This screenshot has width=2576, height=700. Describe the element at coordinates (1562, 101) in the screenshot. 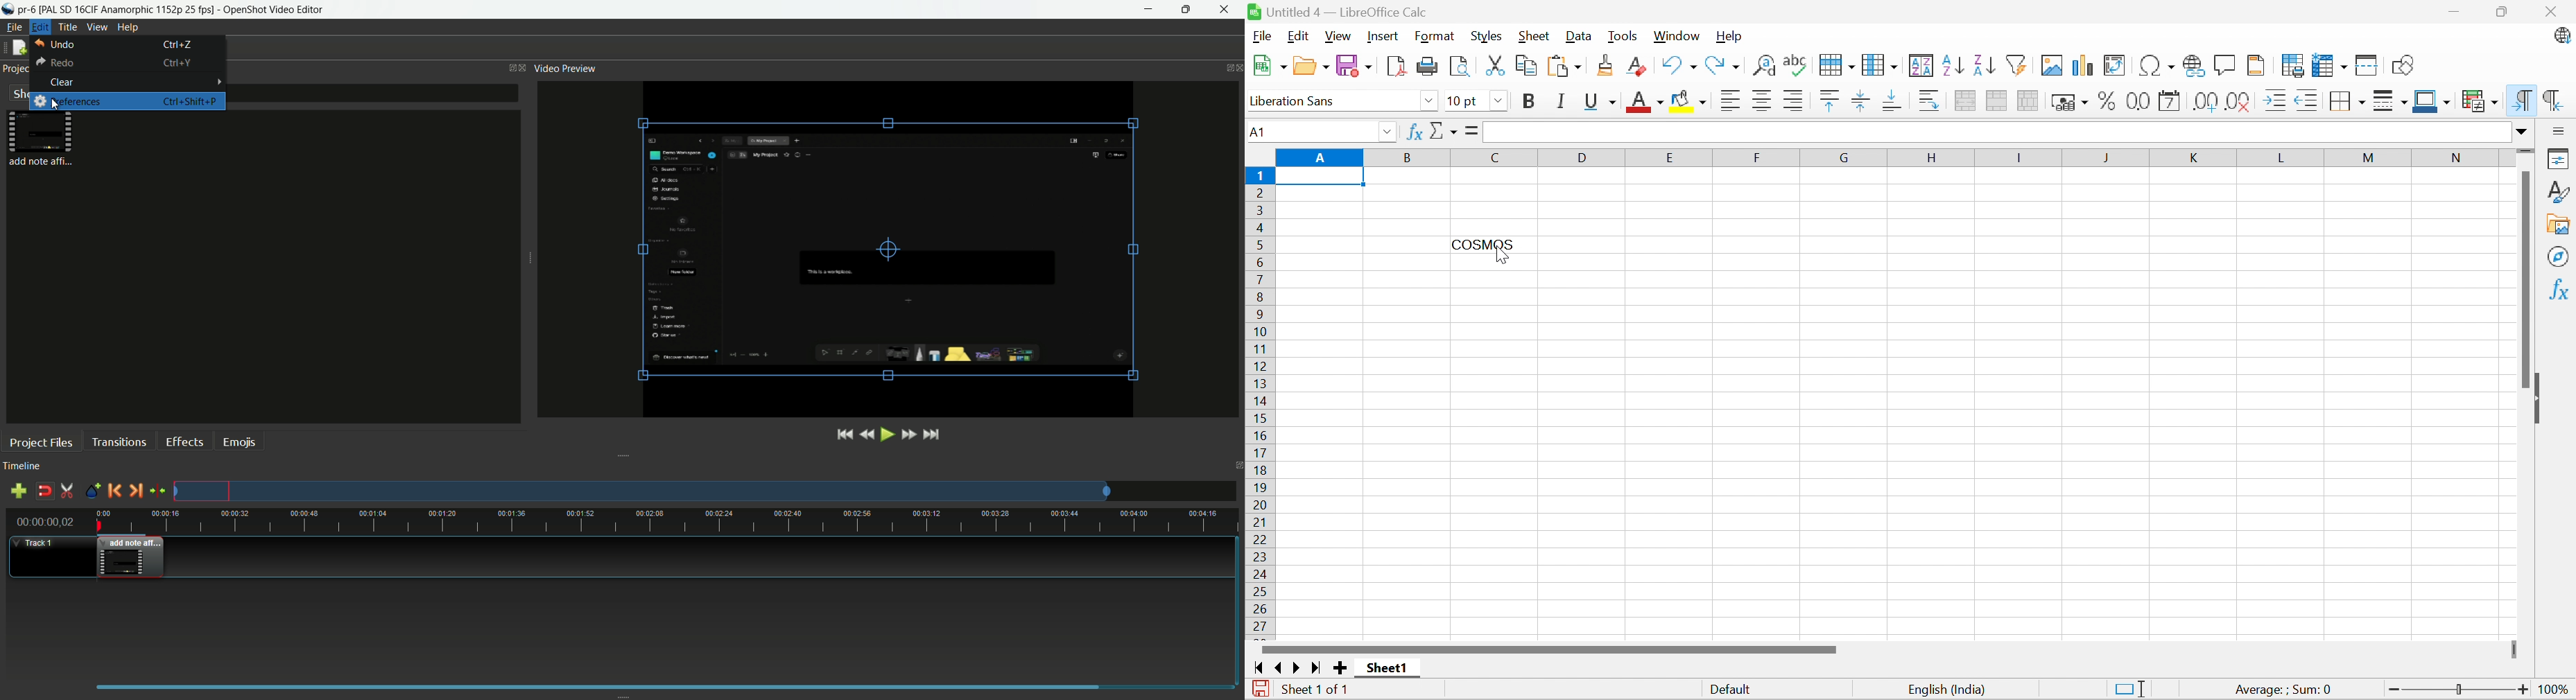

I see `Italic` at that location.